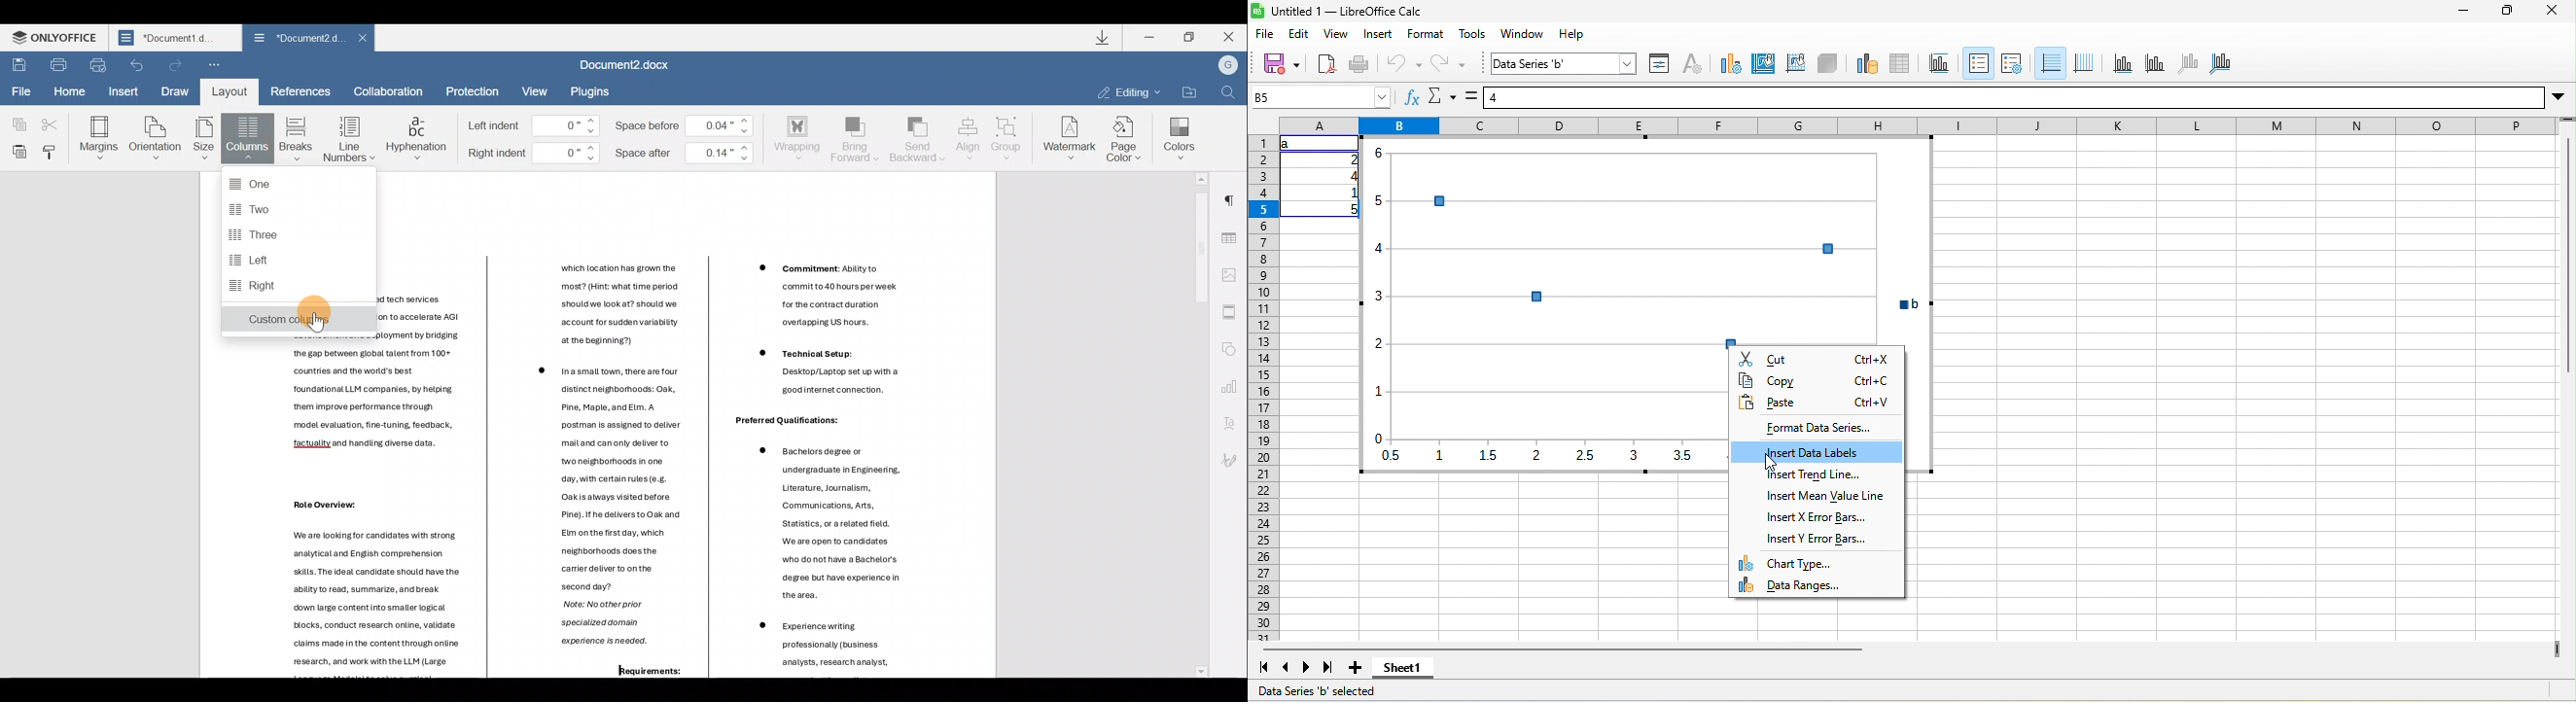 The width and height of the screenshot is (2576, 728). I want to click on copy, so click(1816, 380).